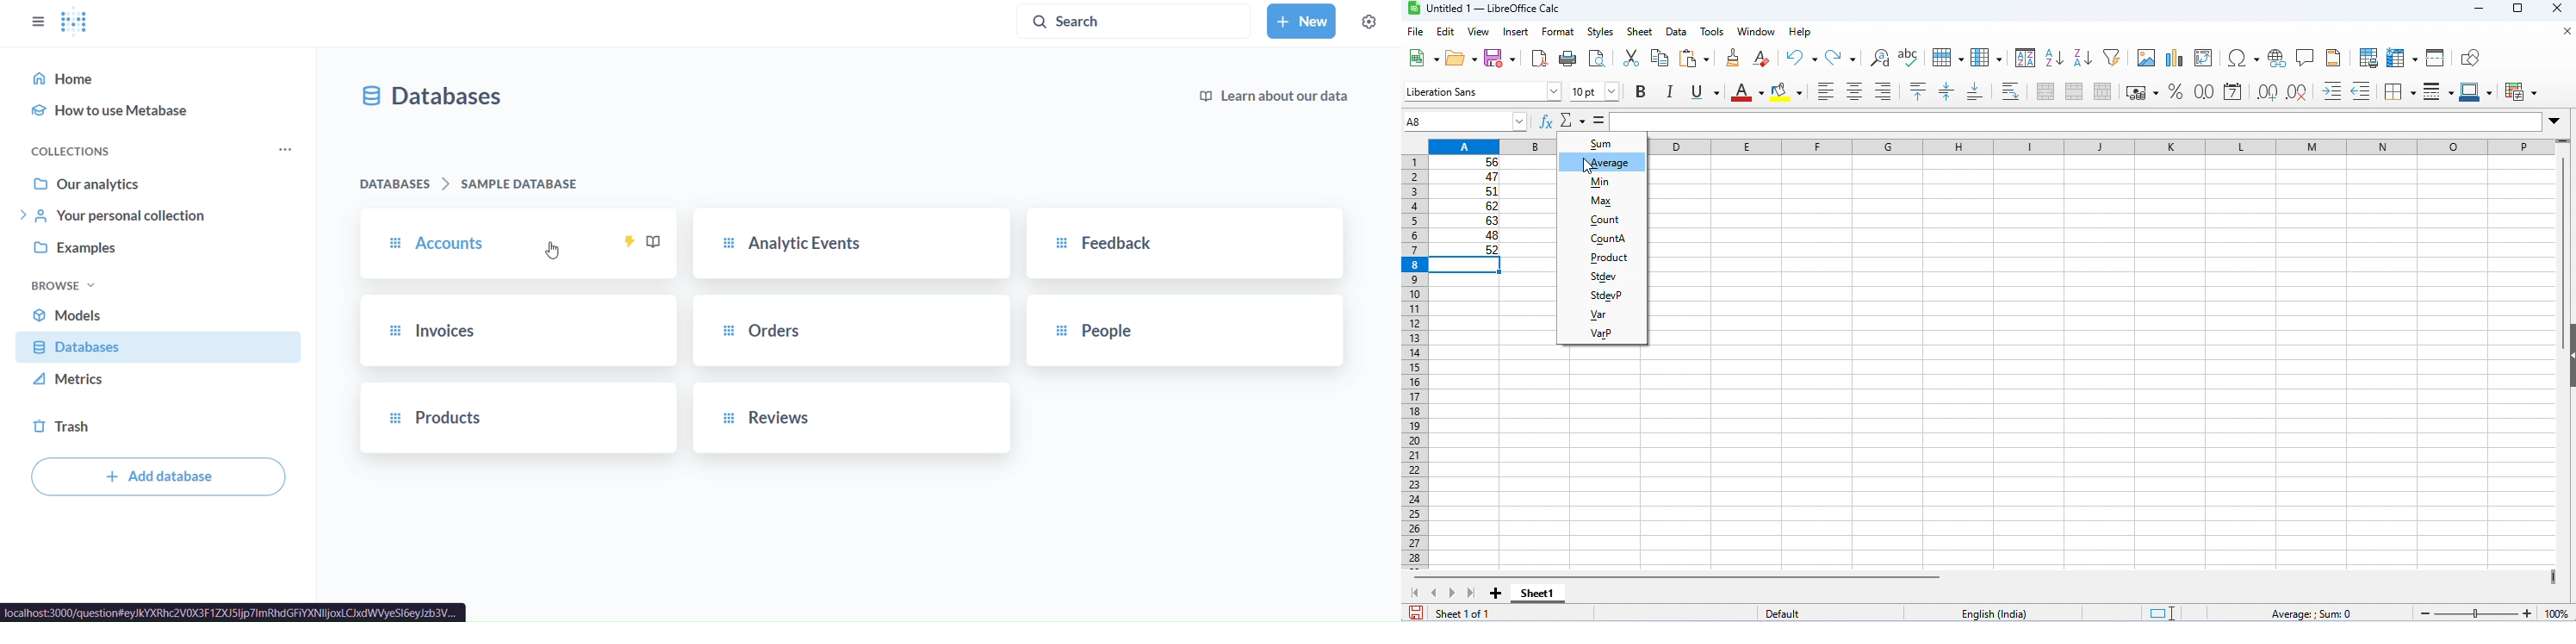  I want to click on sort descending, so click(2083, 58).